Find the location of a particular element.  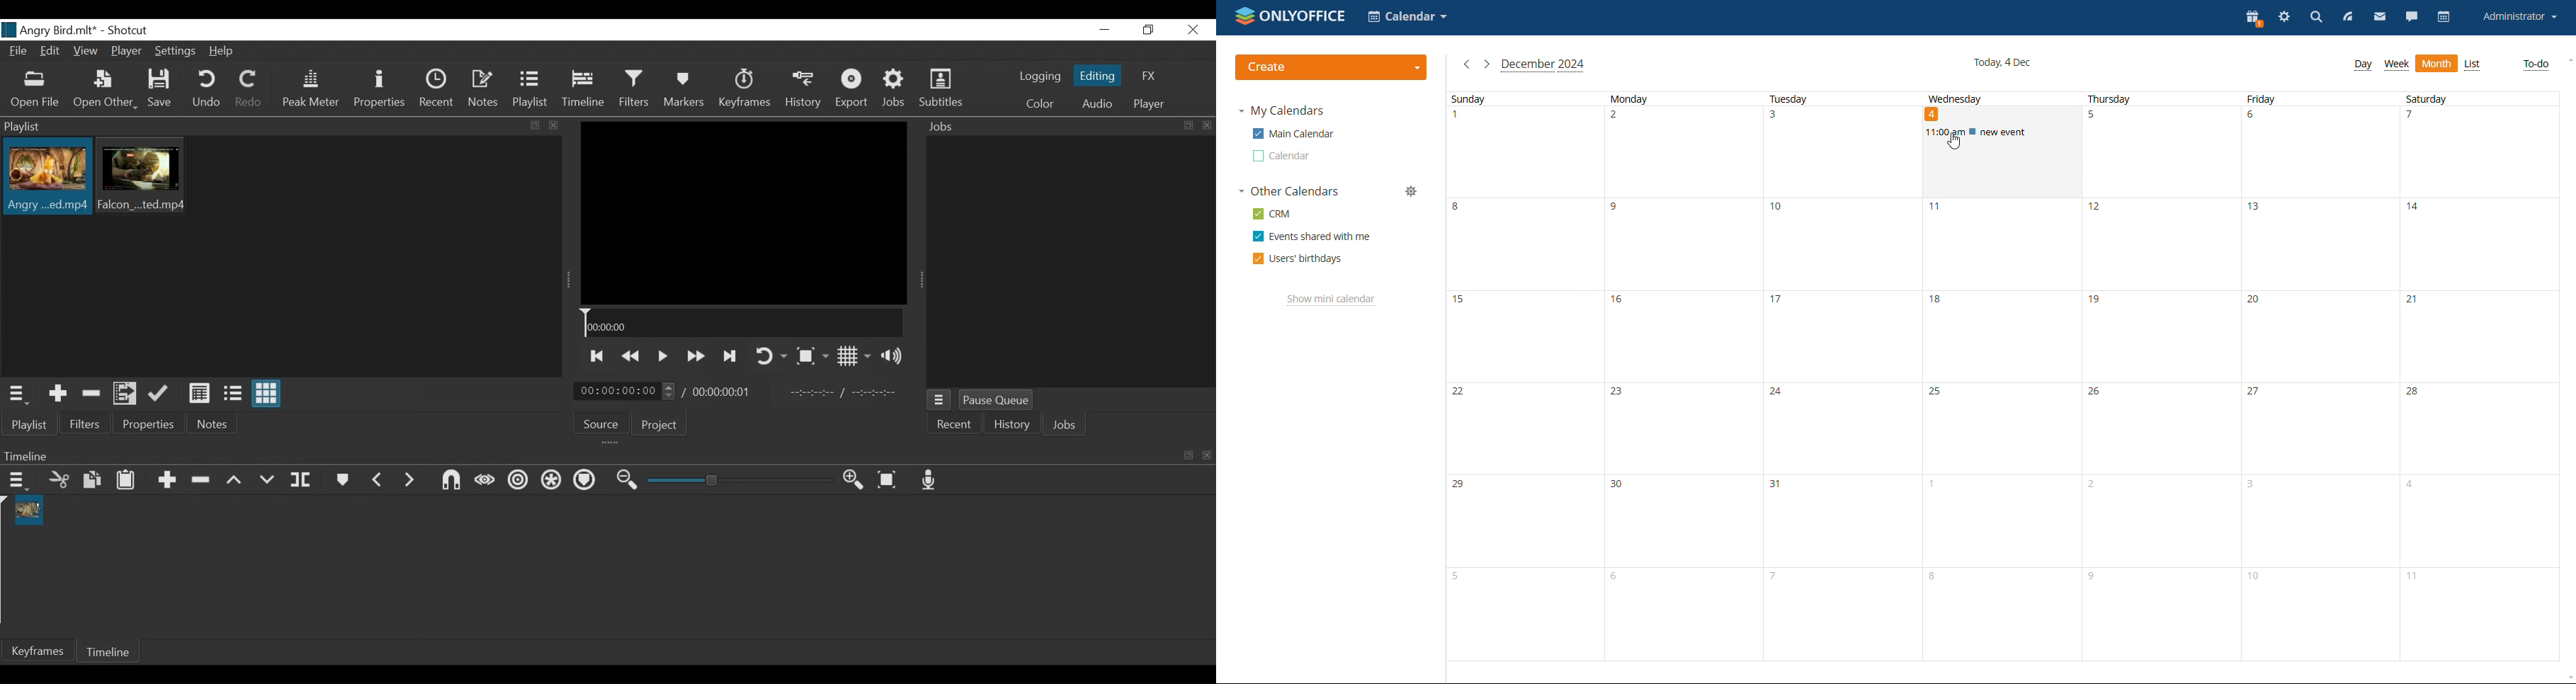

Jobs is located at coordinates (896, 90).